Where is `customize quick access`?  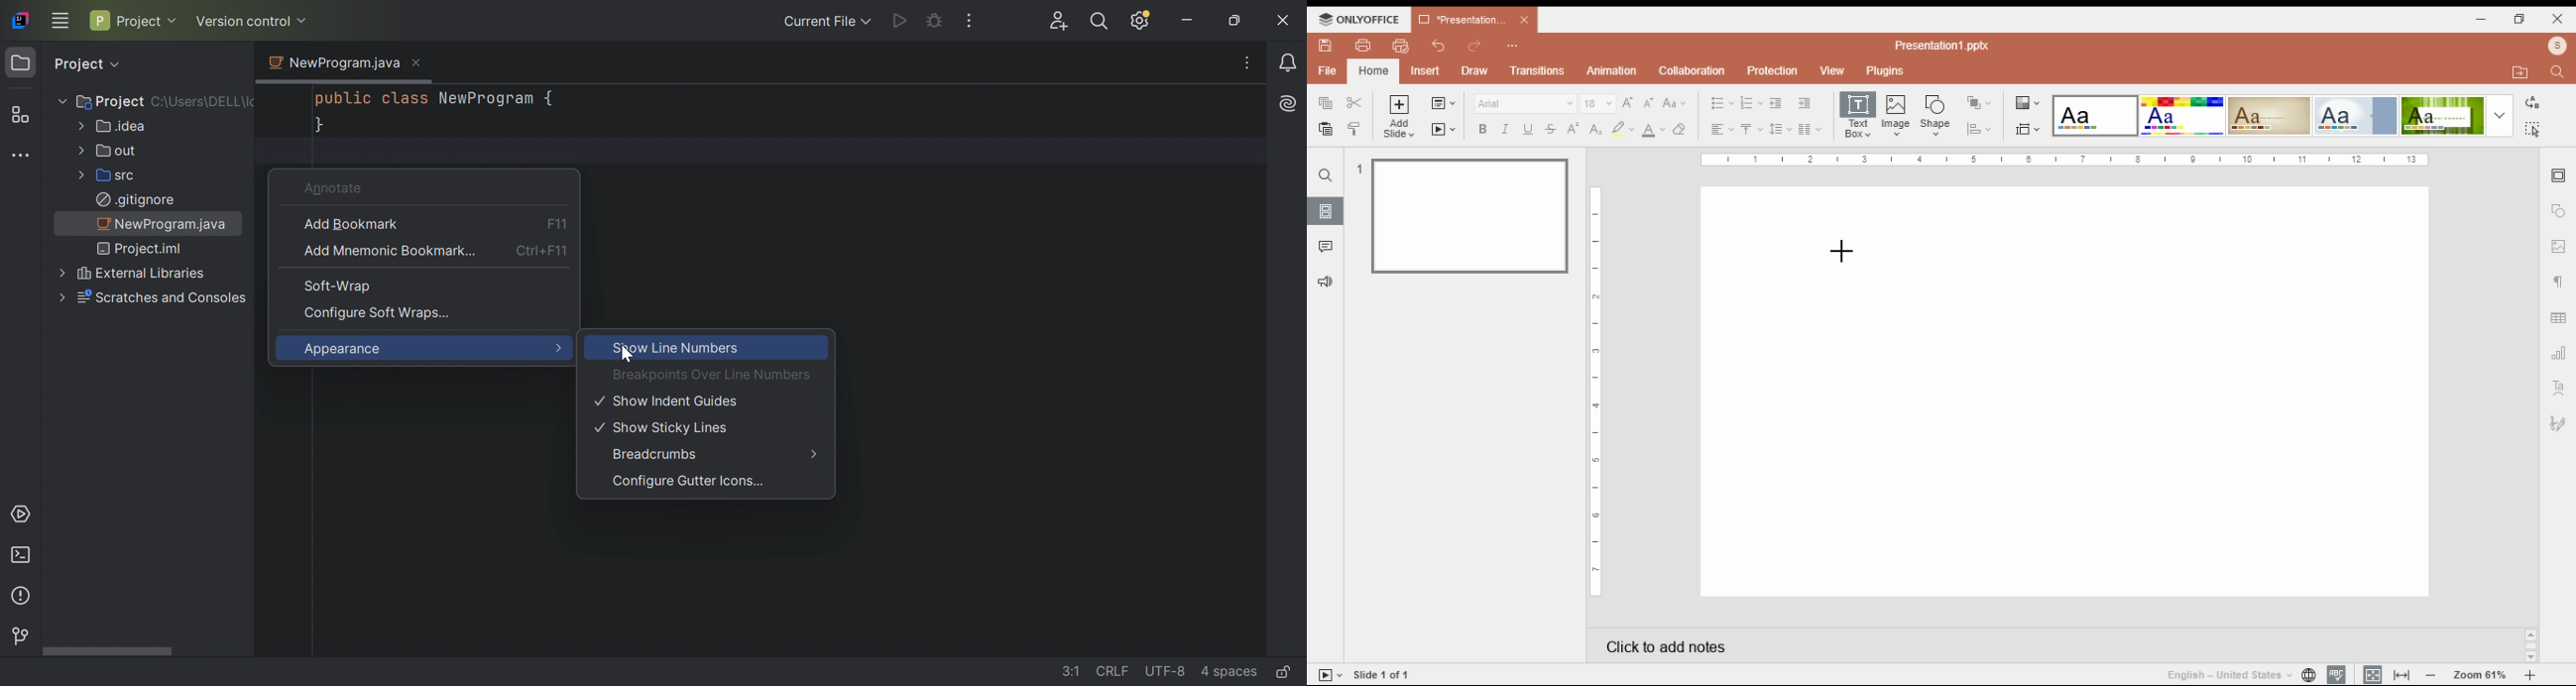
customize quick access is located at coordinates (1514, 47).